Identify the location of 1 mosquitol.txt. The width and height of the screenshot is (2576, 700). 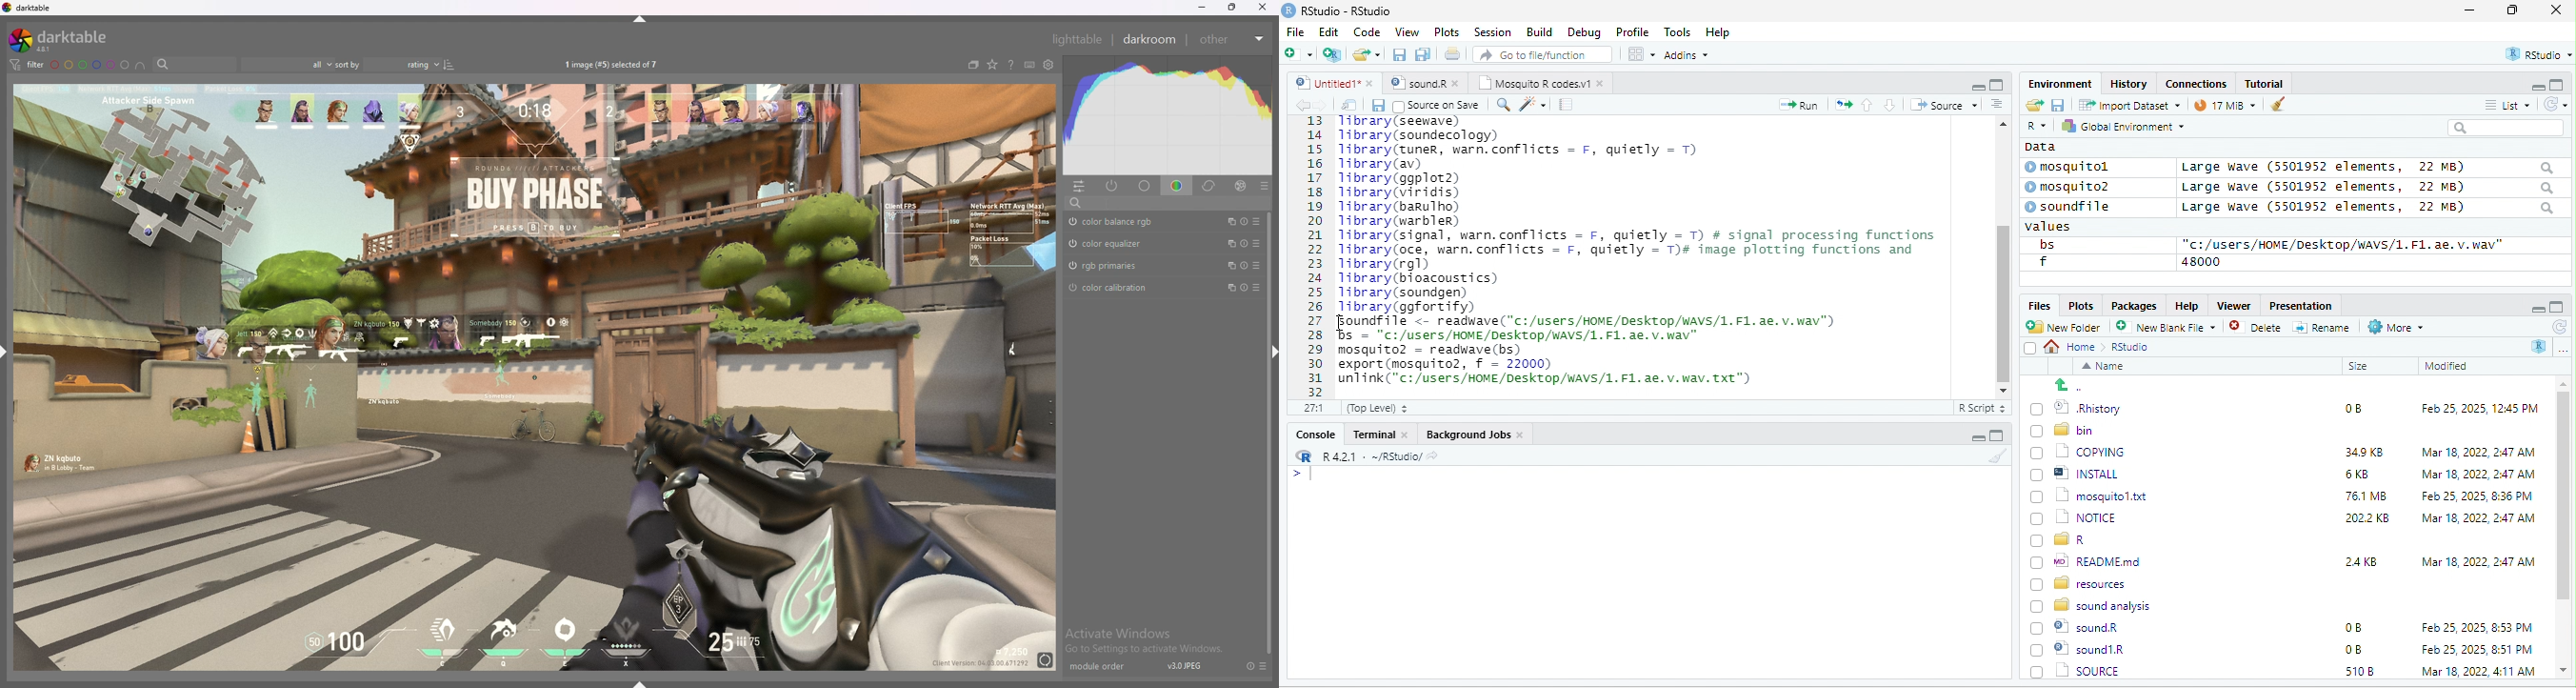
(2083, 495).